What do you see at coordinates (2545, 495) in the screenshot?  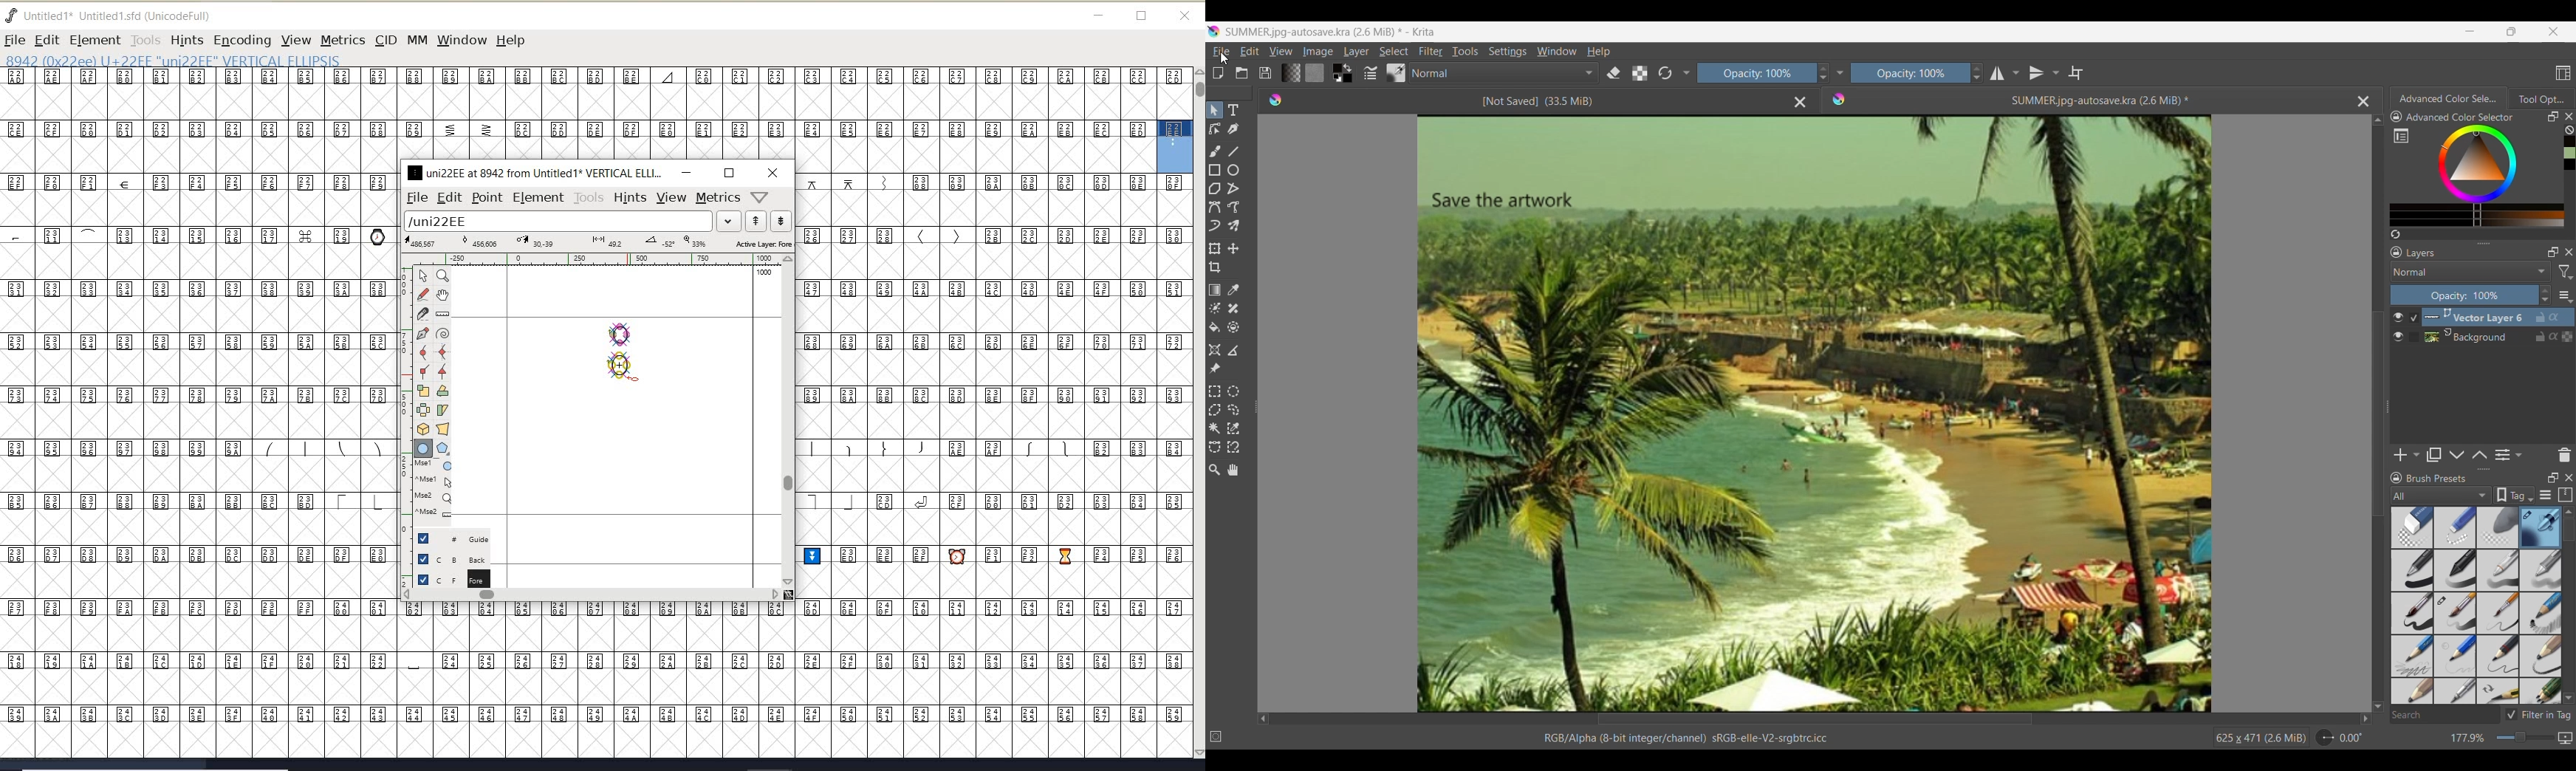 I see `Display settings` at bounding box center [2545, 495].